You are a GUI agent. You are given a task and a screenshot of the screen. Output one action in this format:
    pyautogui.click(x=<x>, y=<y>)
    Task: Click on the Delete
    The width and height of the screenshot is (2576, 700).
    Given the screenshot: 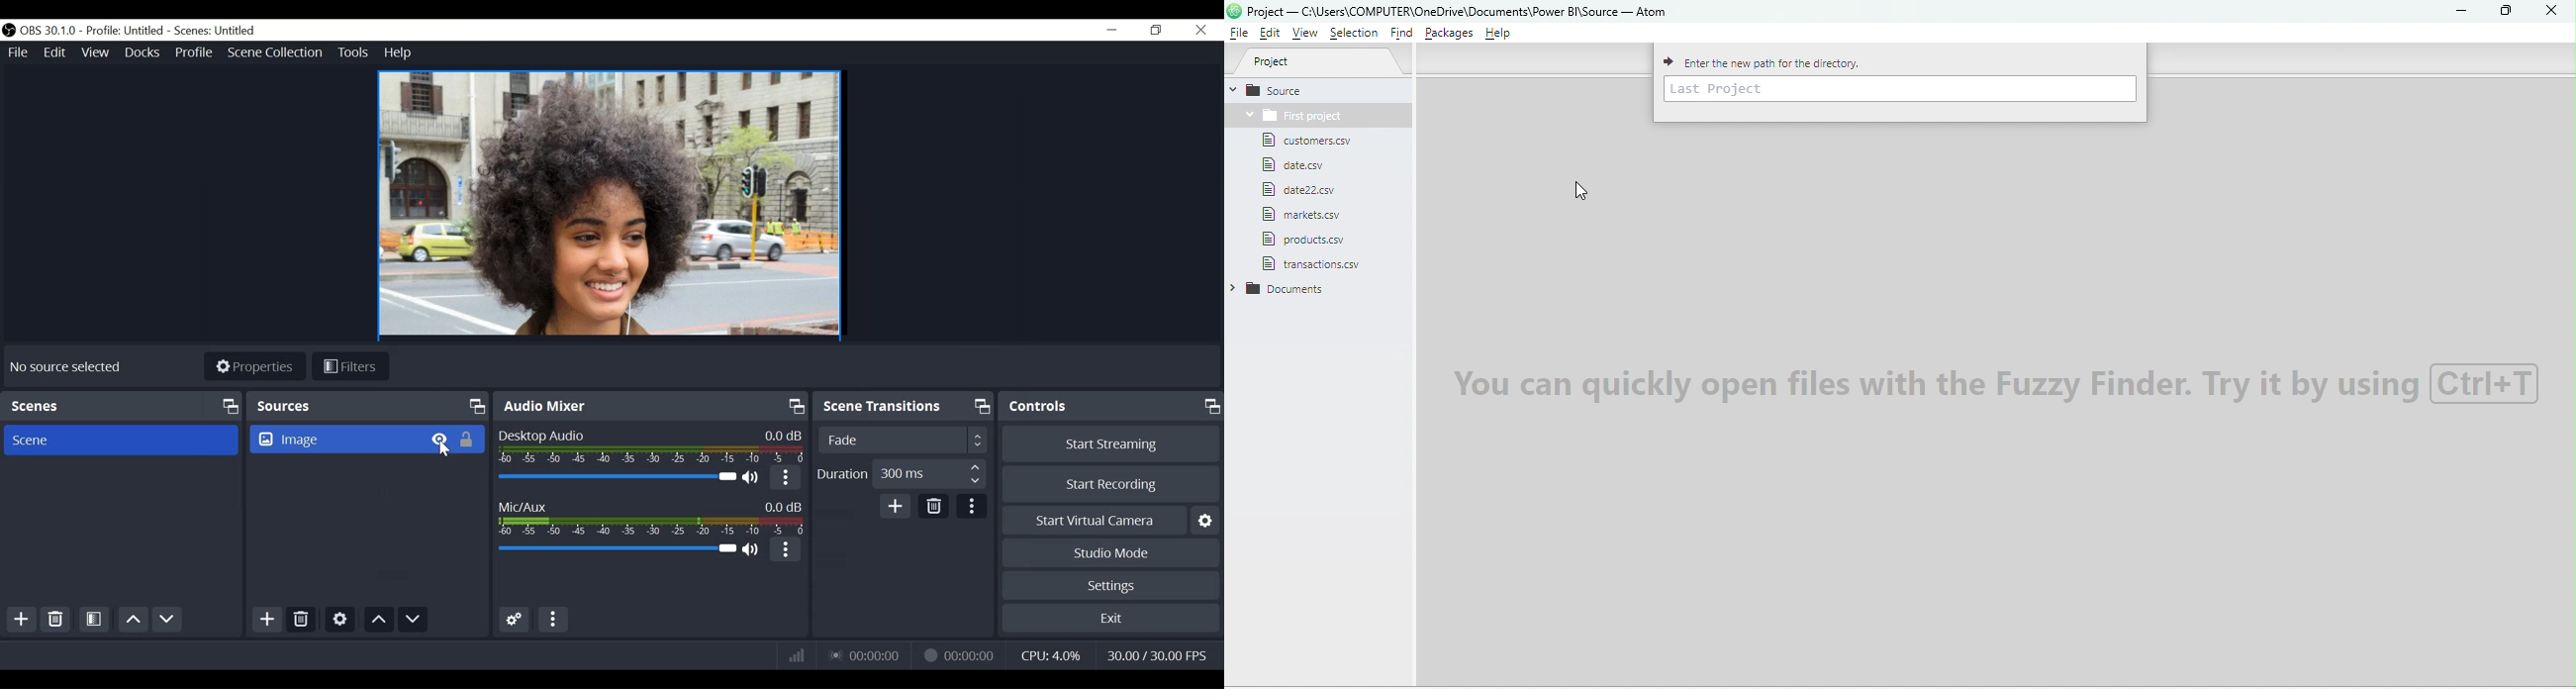 What is the action you would take?
    pyautogui.click(x=935, y=505)
    